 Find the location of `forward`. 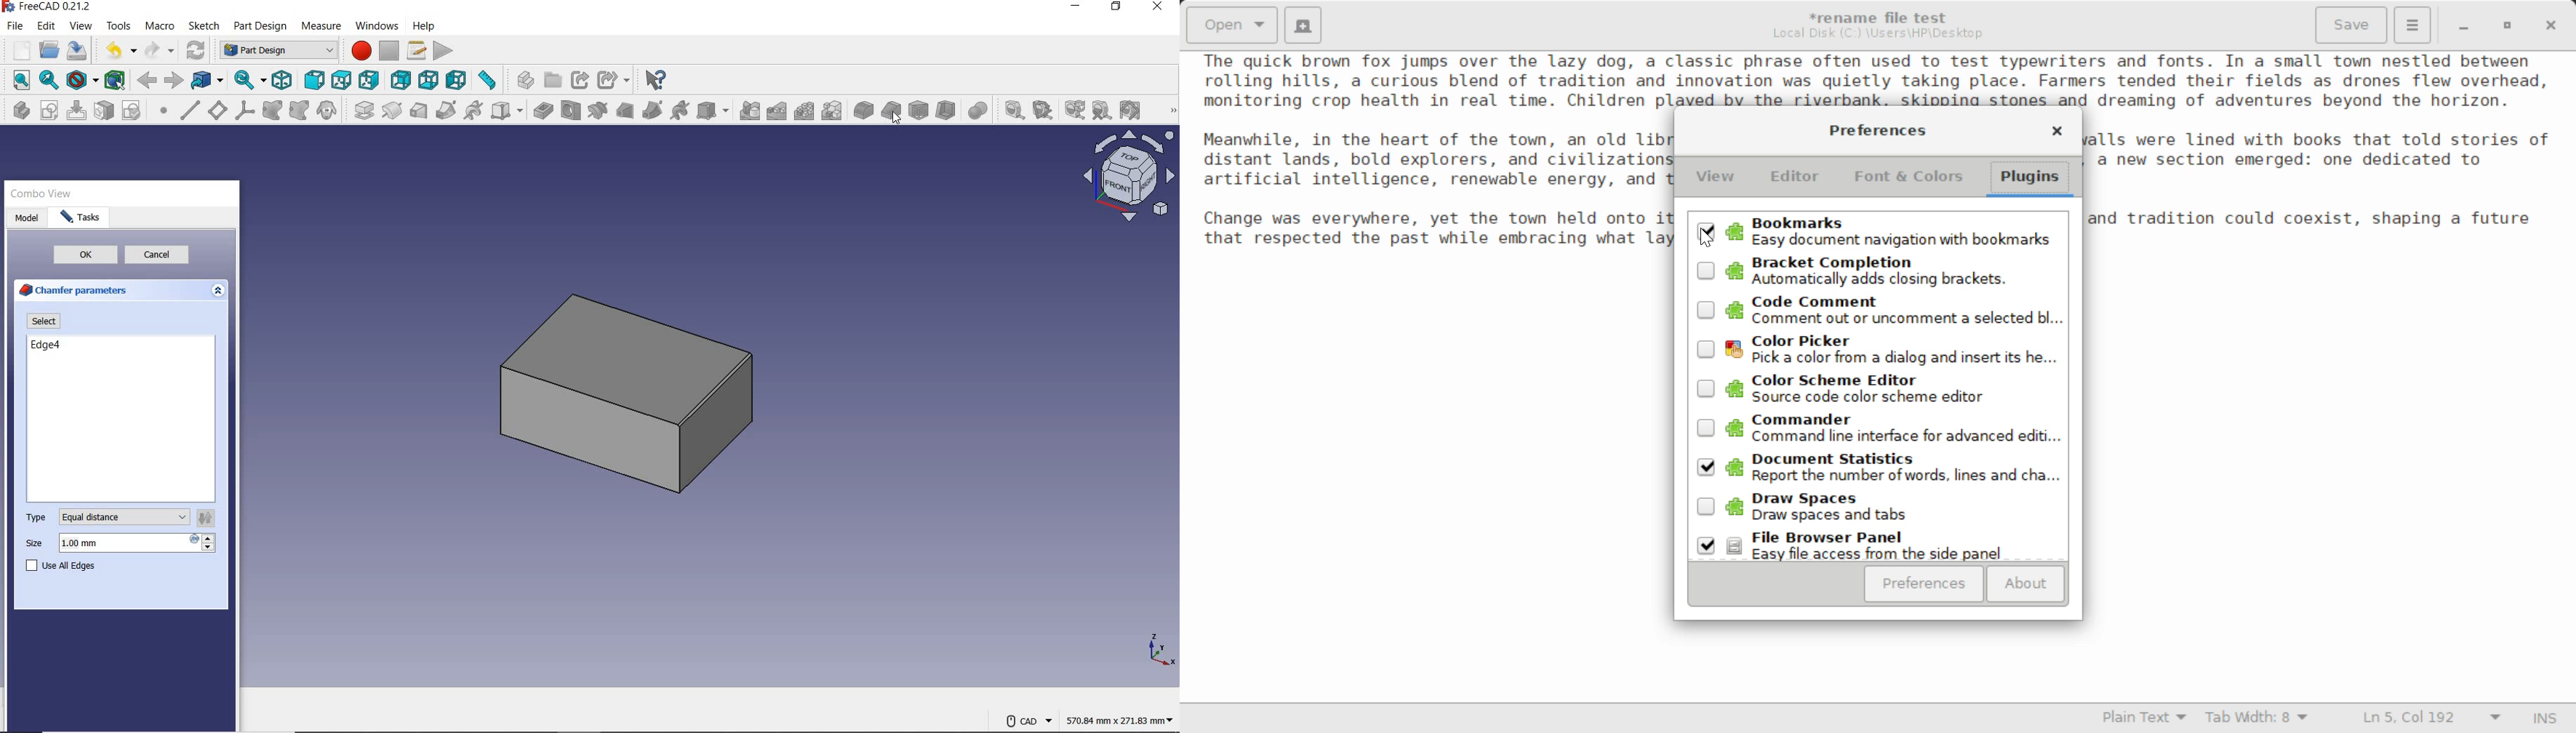

forward is located at coordinates (174, 81).